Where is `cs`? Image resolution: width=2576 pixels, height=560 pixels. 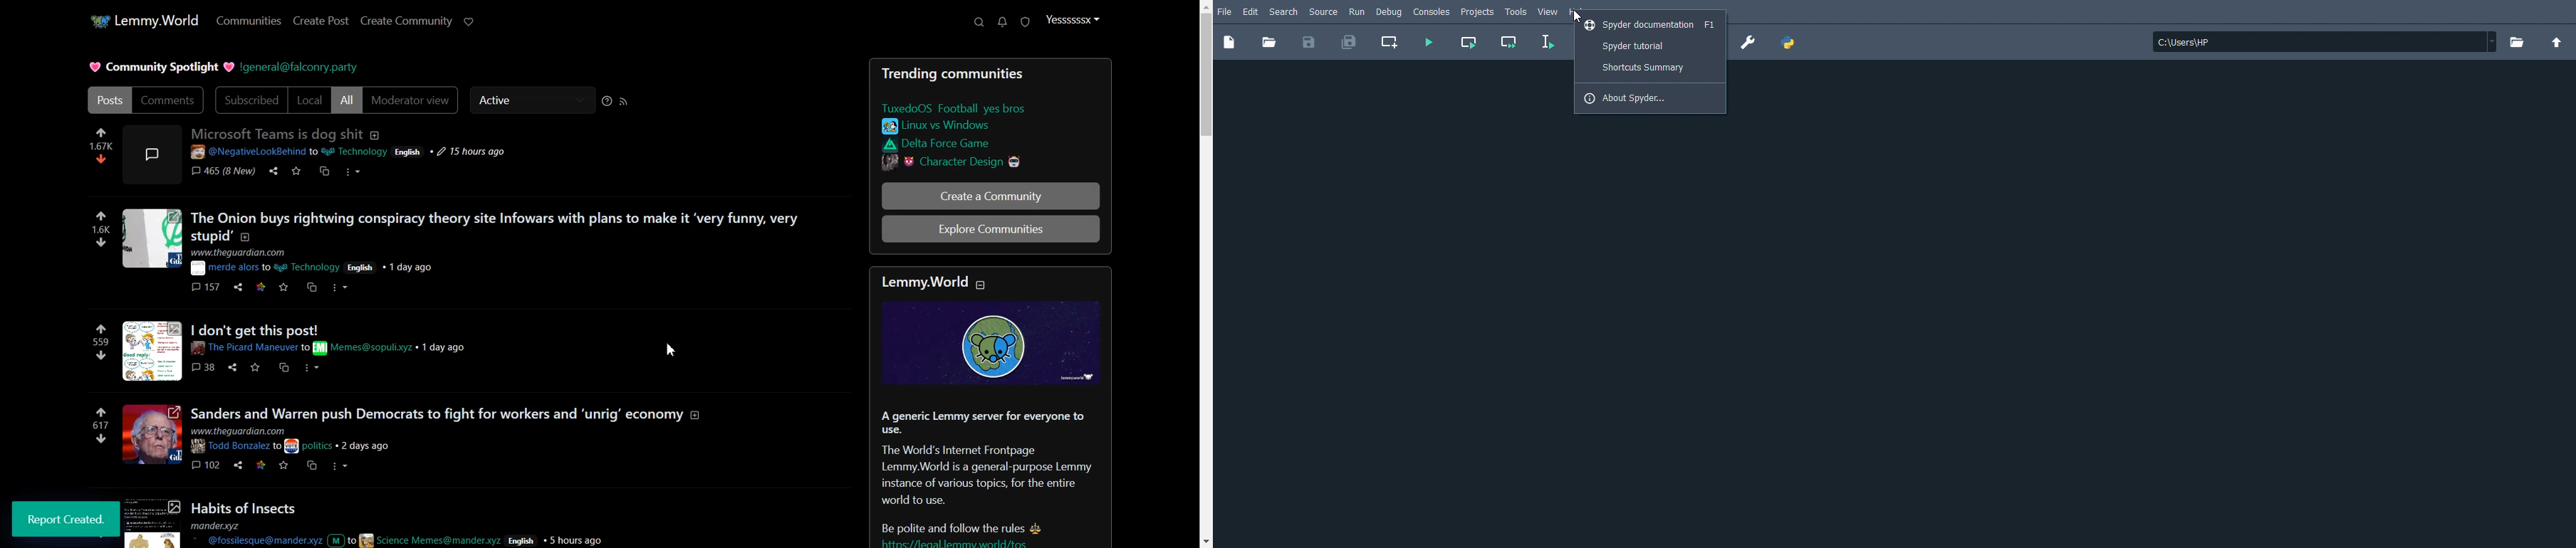 cs is located at coordinates (326, 174).